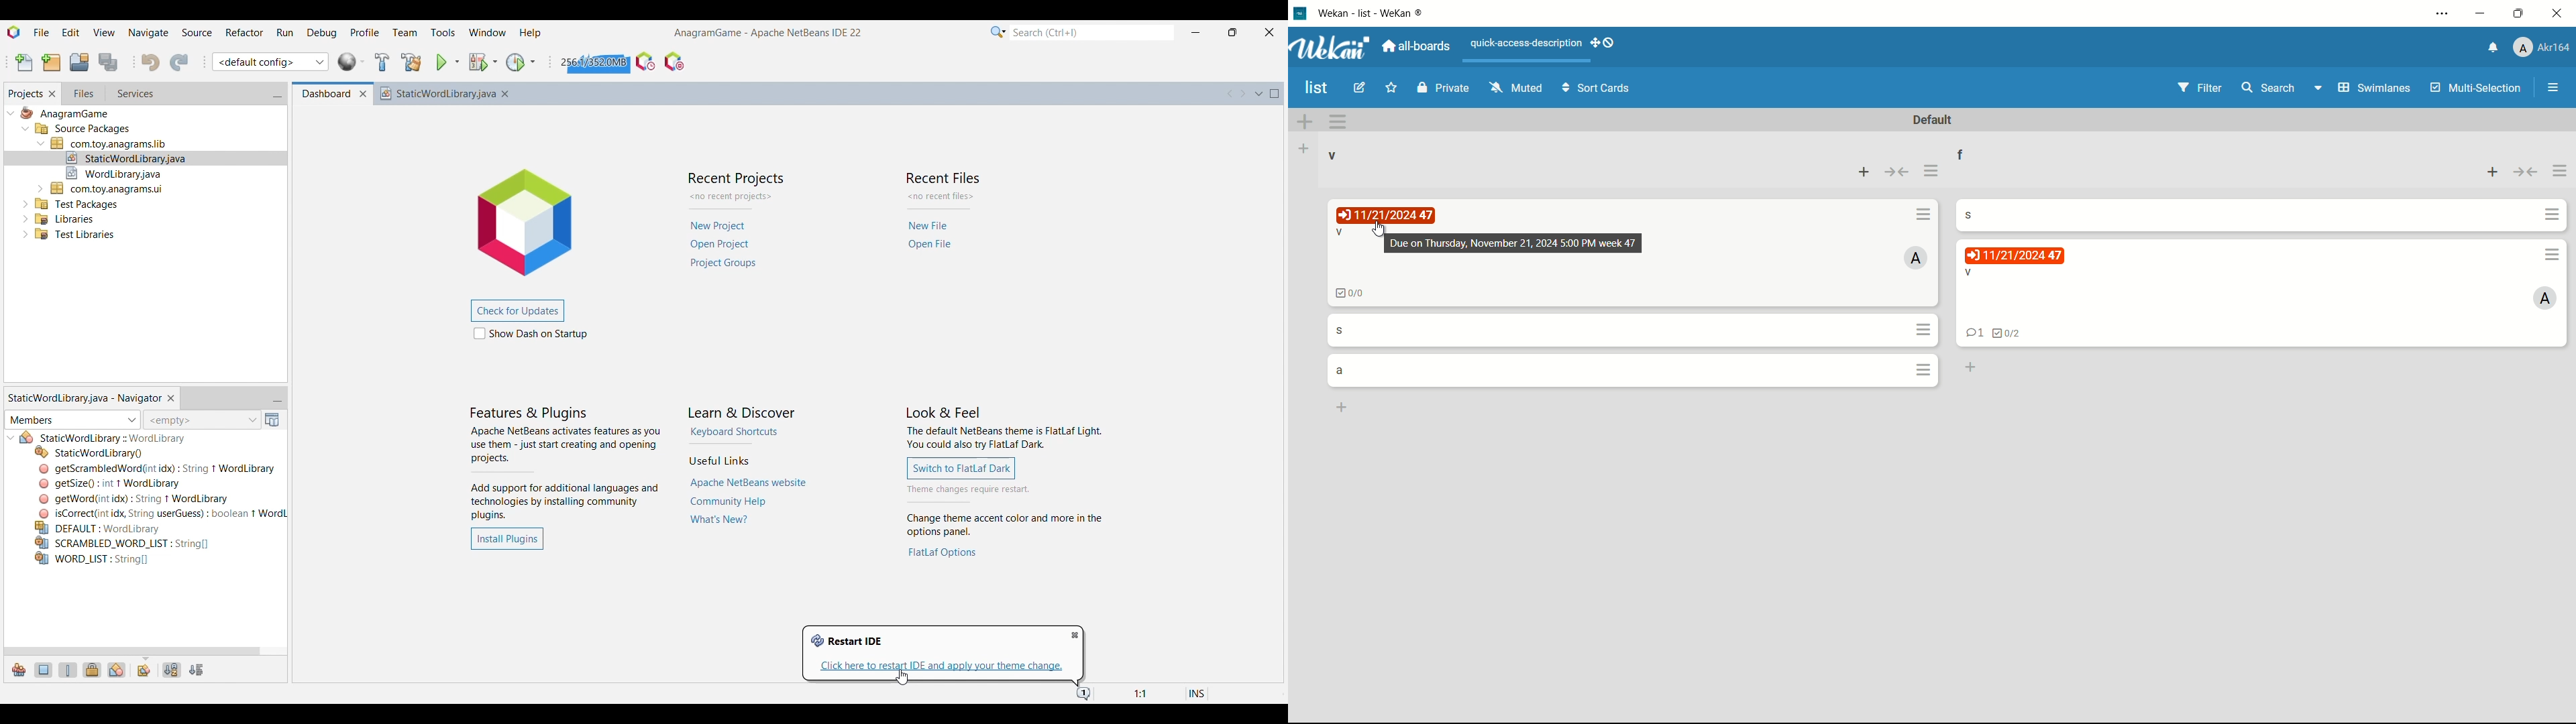 This screenshot has height=728, width=2576. Describe the element at coordinates (2445, 13) in the screenshot. I see `settings and more` at that location.